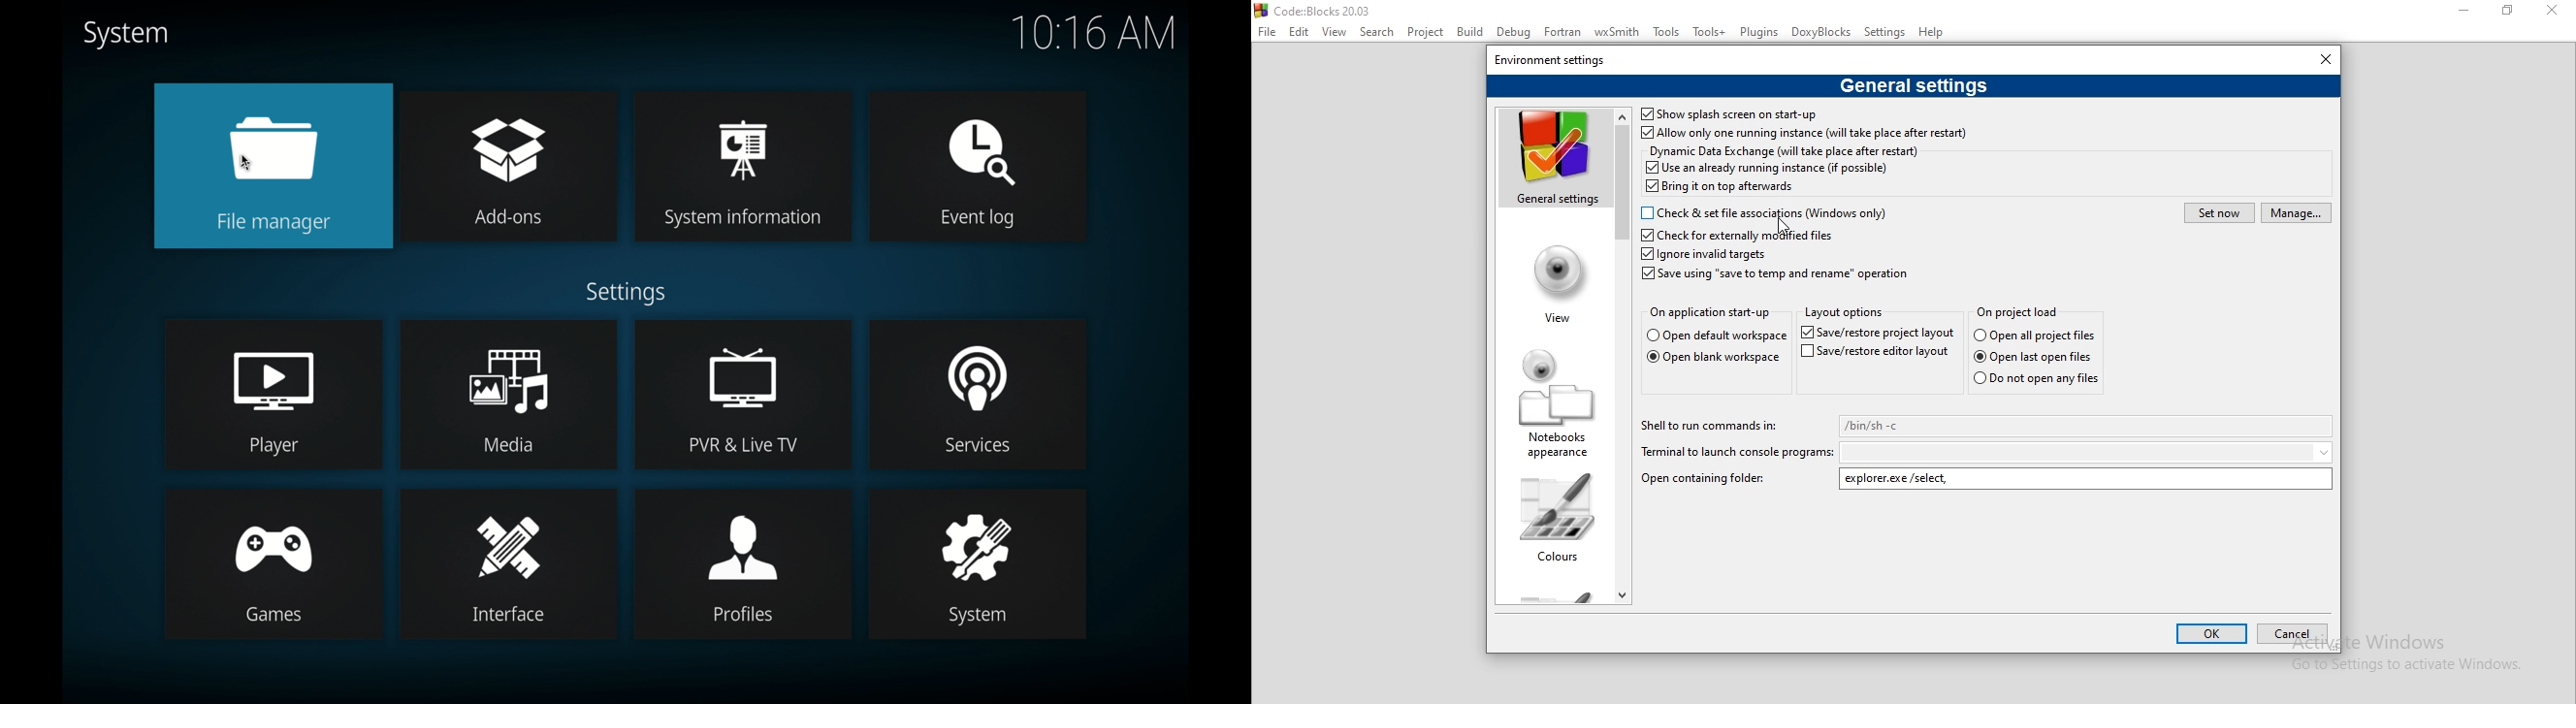  I want to click on system, so click(126, 35).